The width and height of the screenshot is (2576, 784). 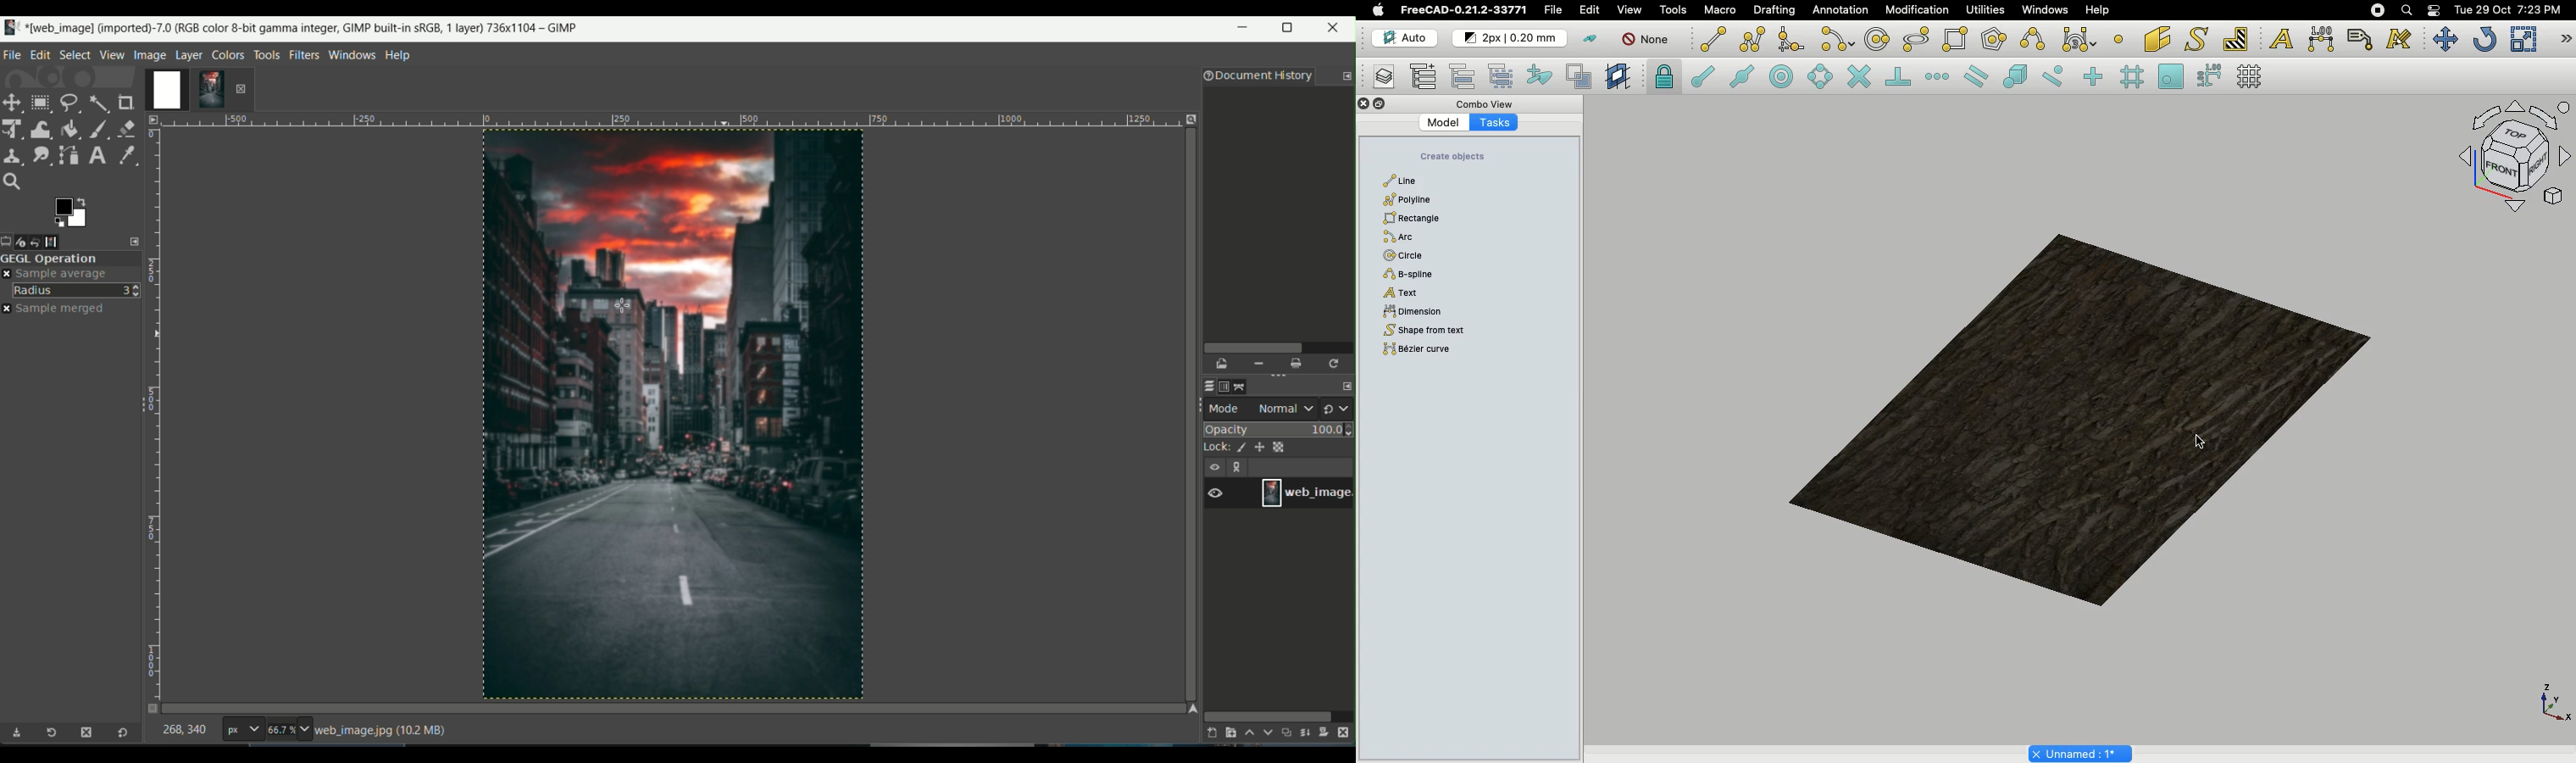 I want to click on Snap perpendicular, so click(x=1896, y=75).